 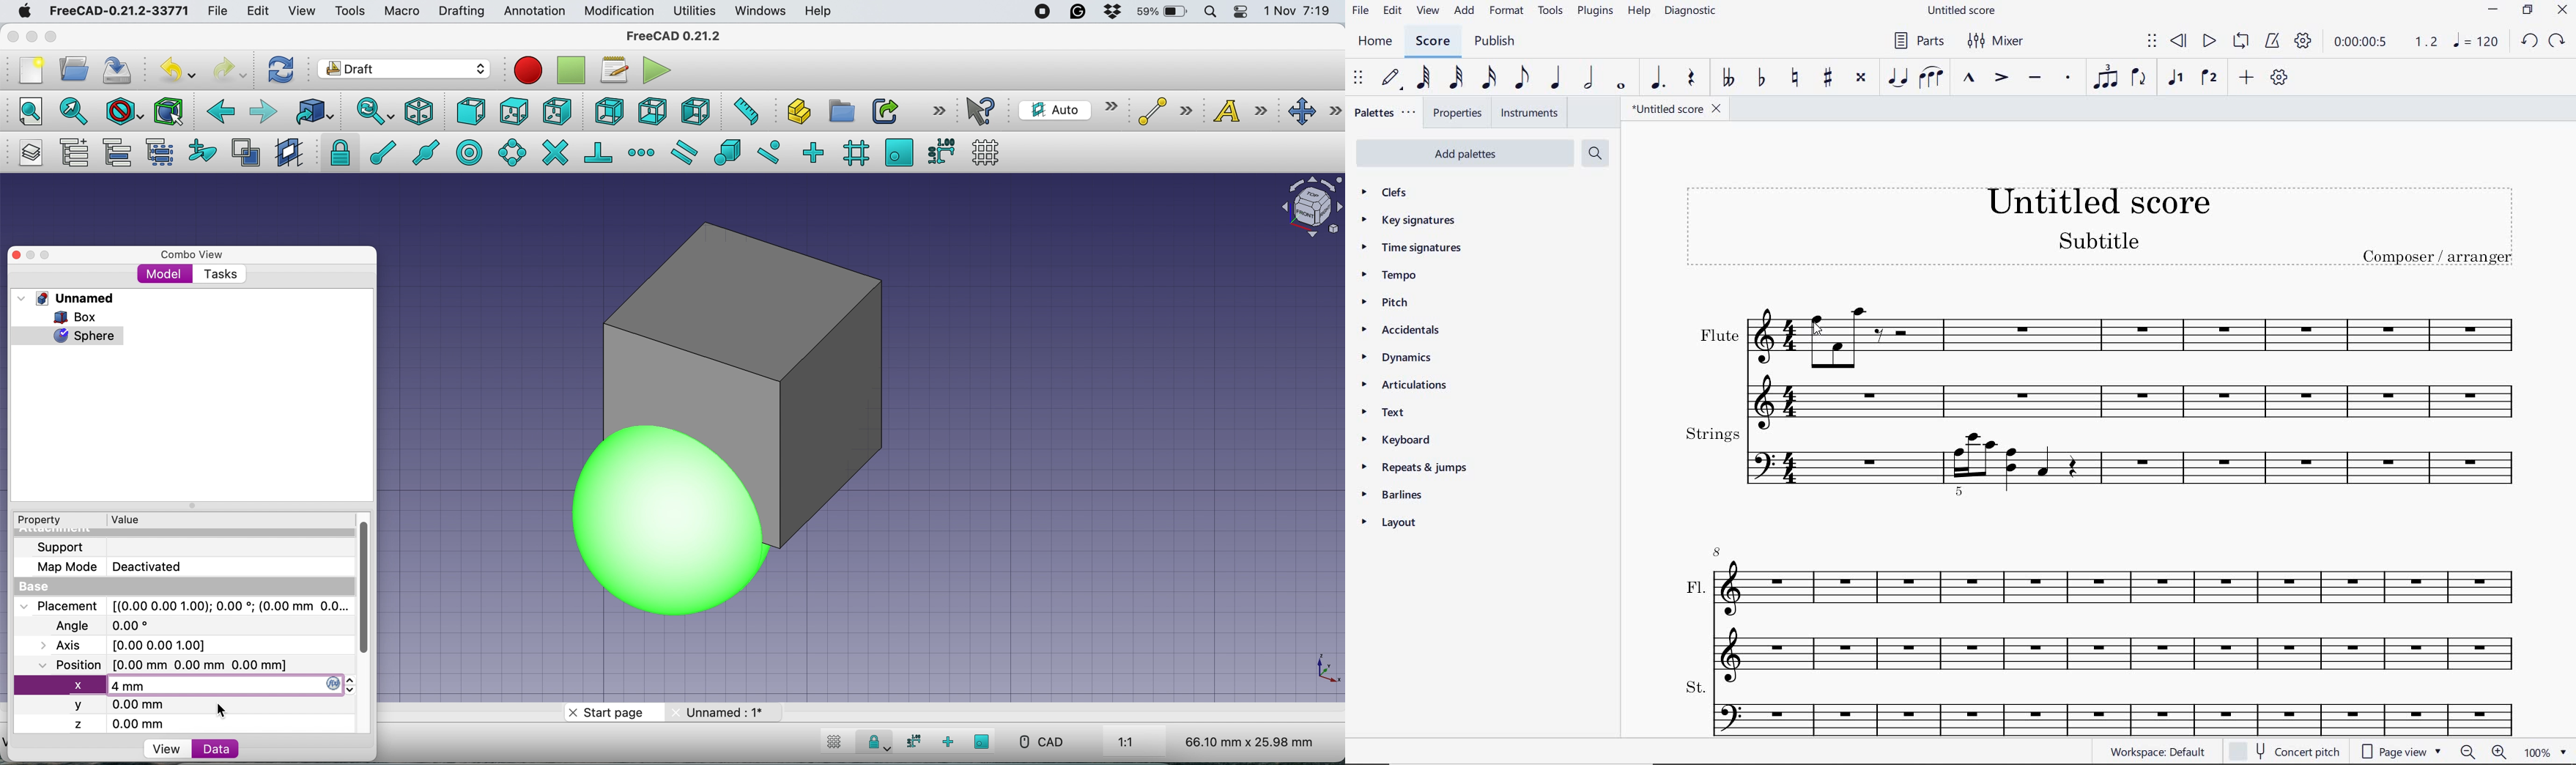 I want to click on minimize, so click(x=2492, y=10).